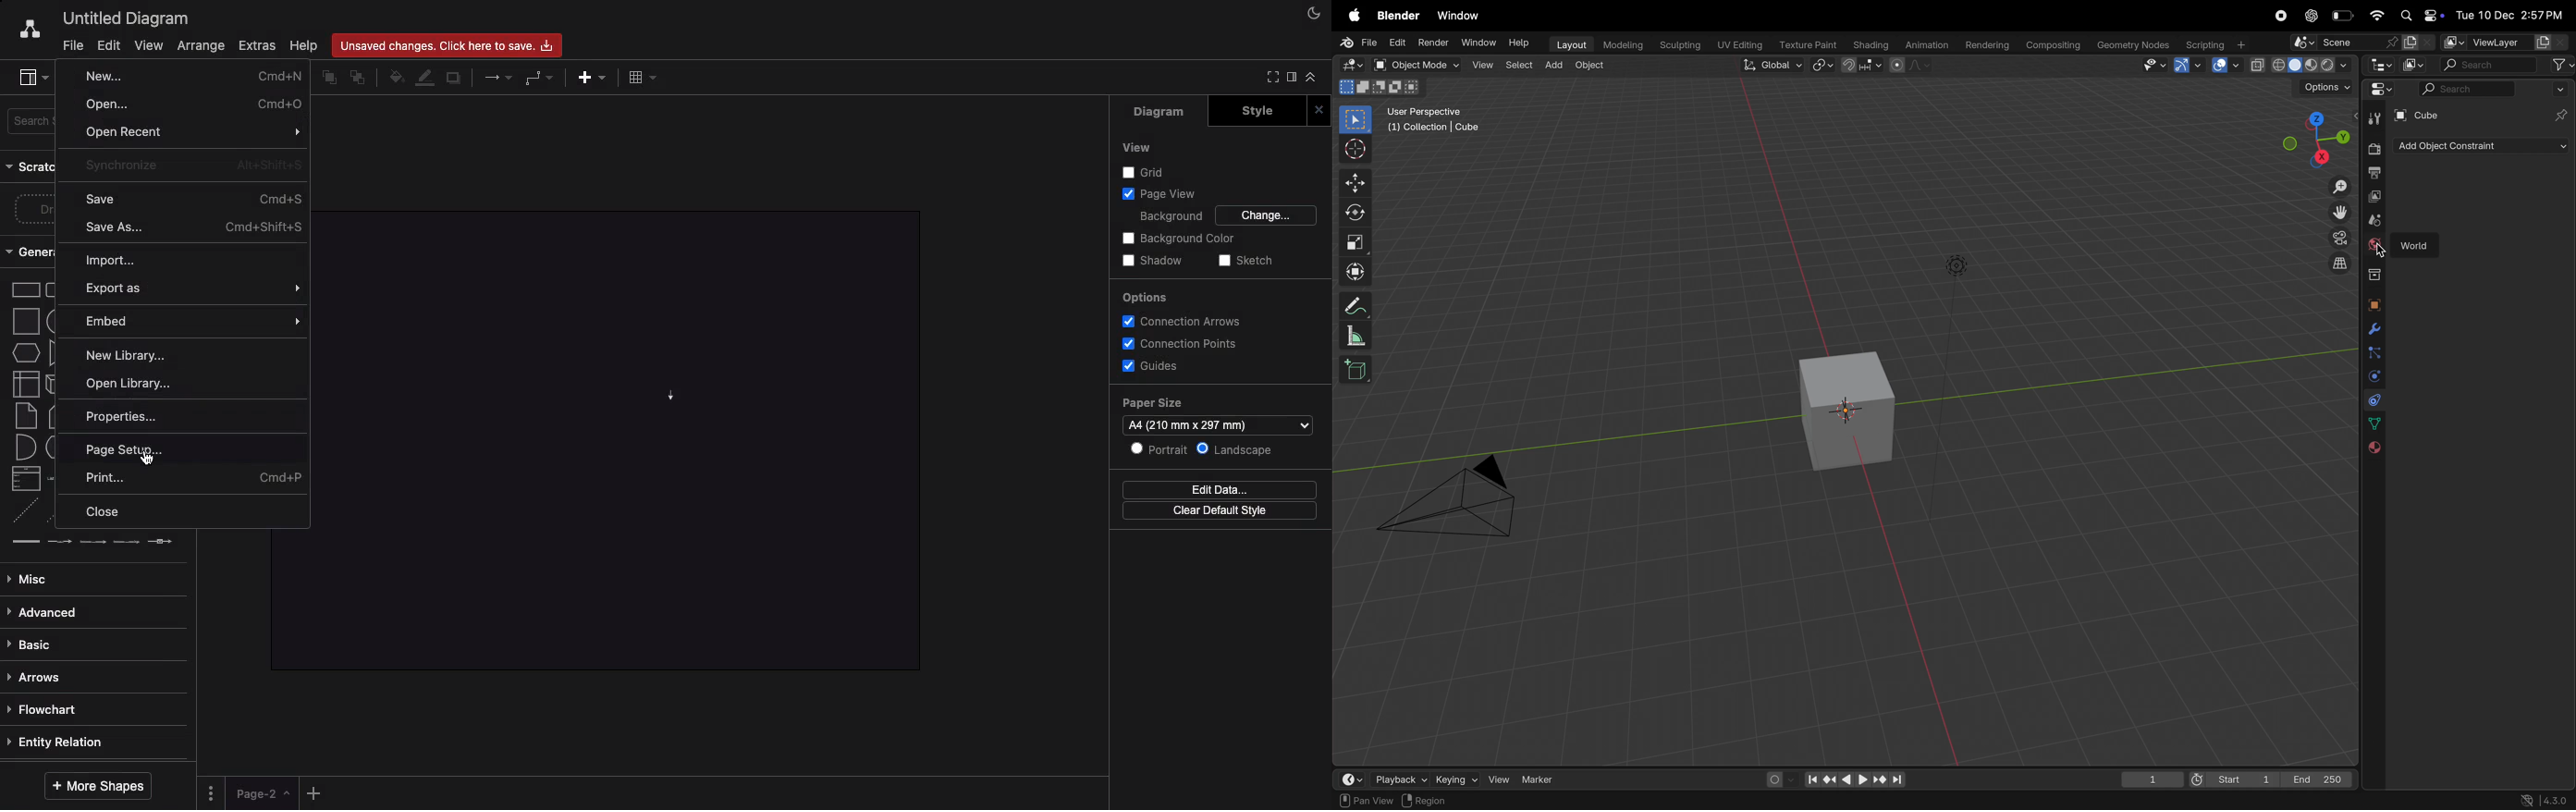 The image size is (2576, 812). I want to click on Light, so click(1959, 266).